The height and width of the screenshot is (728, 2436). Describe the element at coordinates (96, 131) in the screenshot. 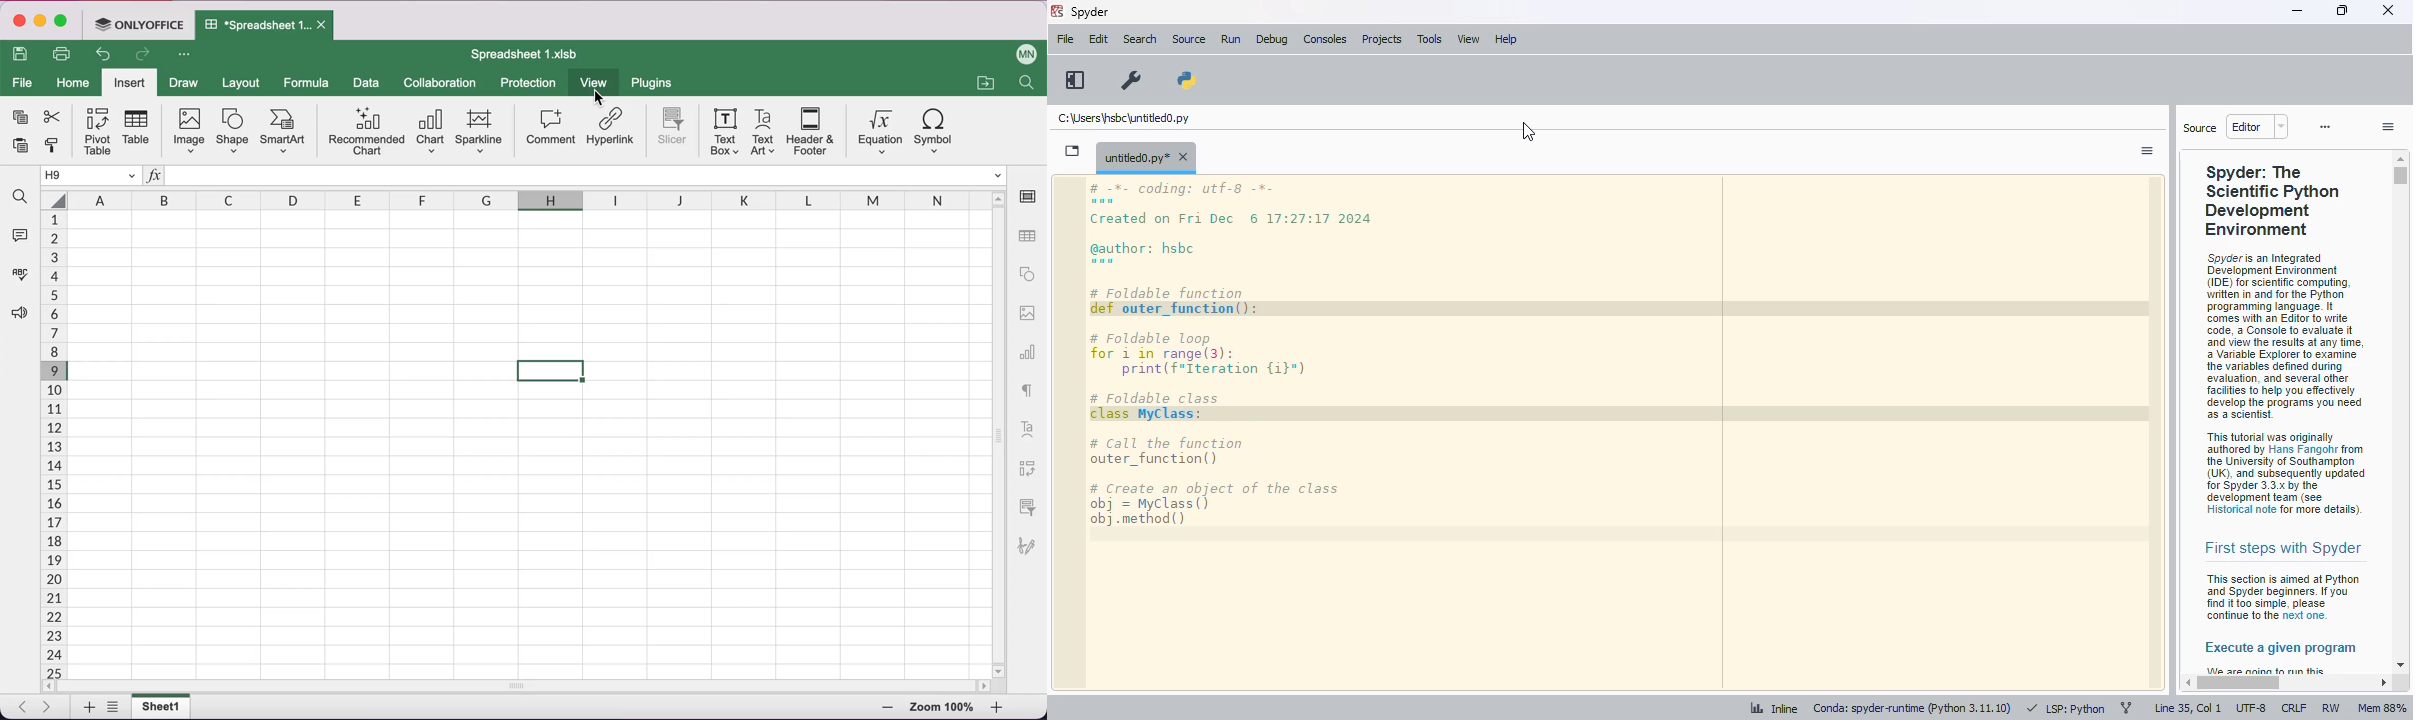

I see `pivot table` at that location.